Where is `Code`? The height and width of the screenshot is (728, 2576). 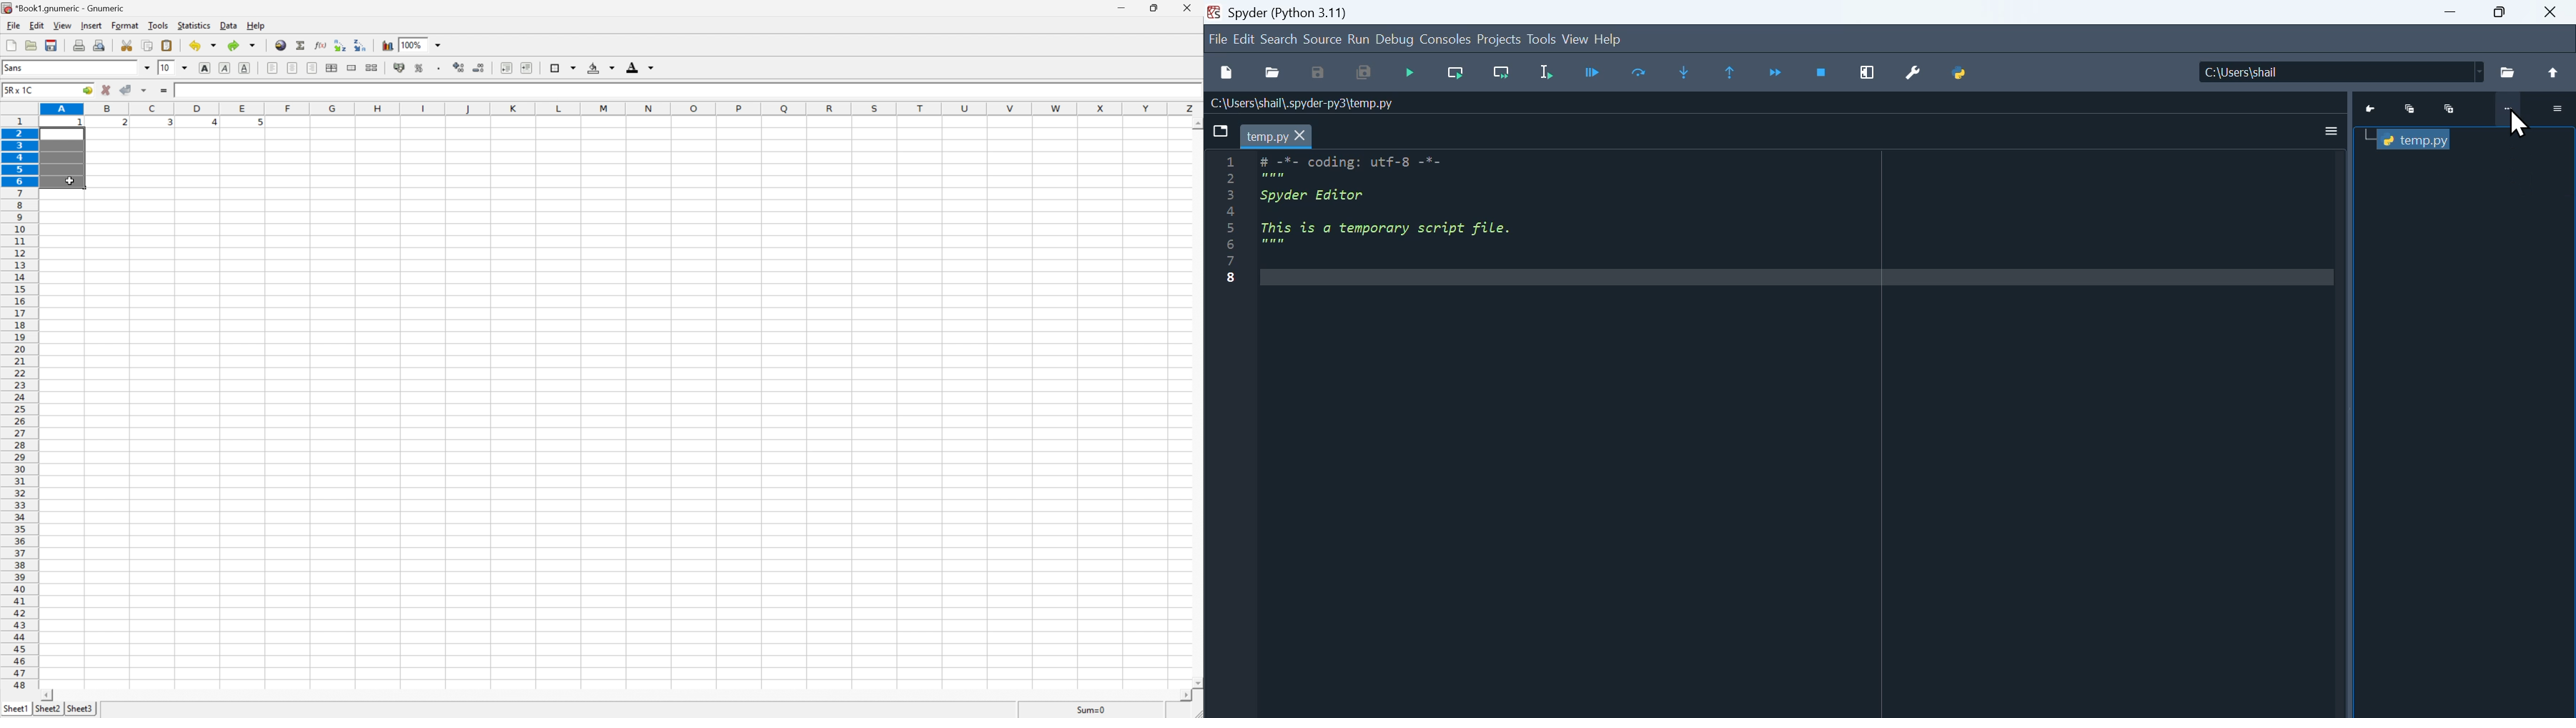
Code is located at coordinates (1408, 203).